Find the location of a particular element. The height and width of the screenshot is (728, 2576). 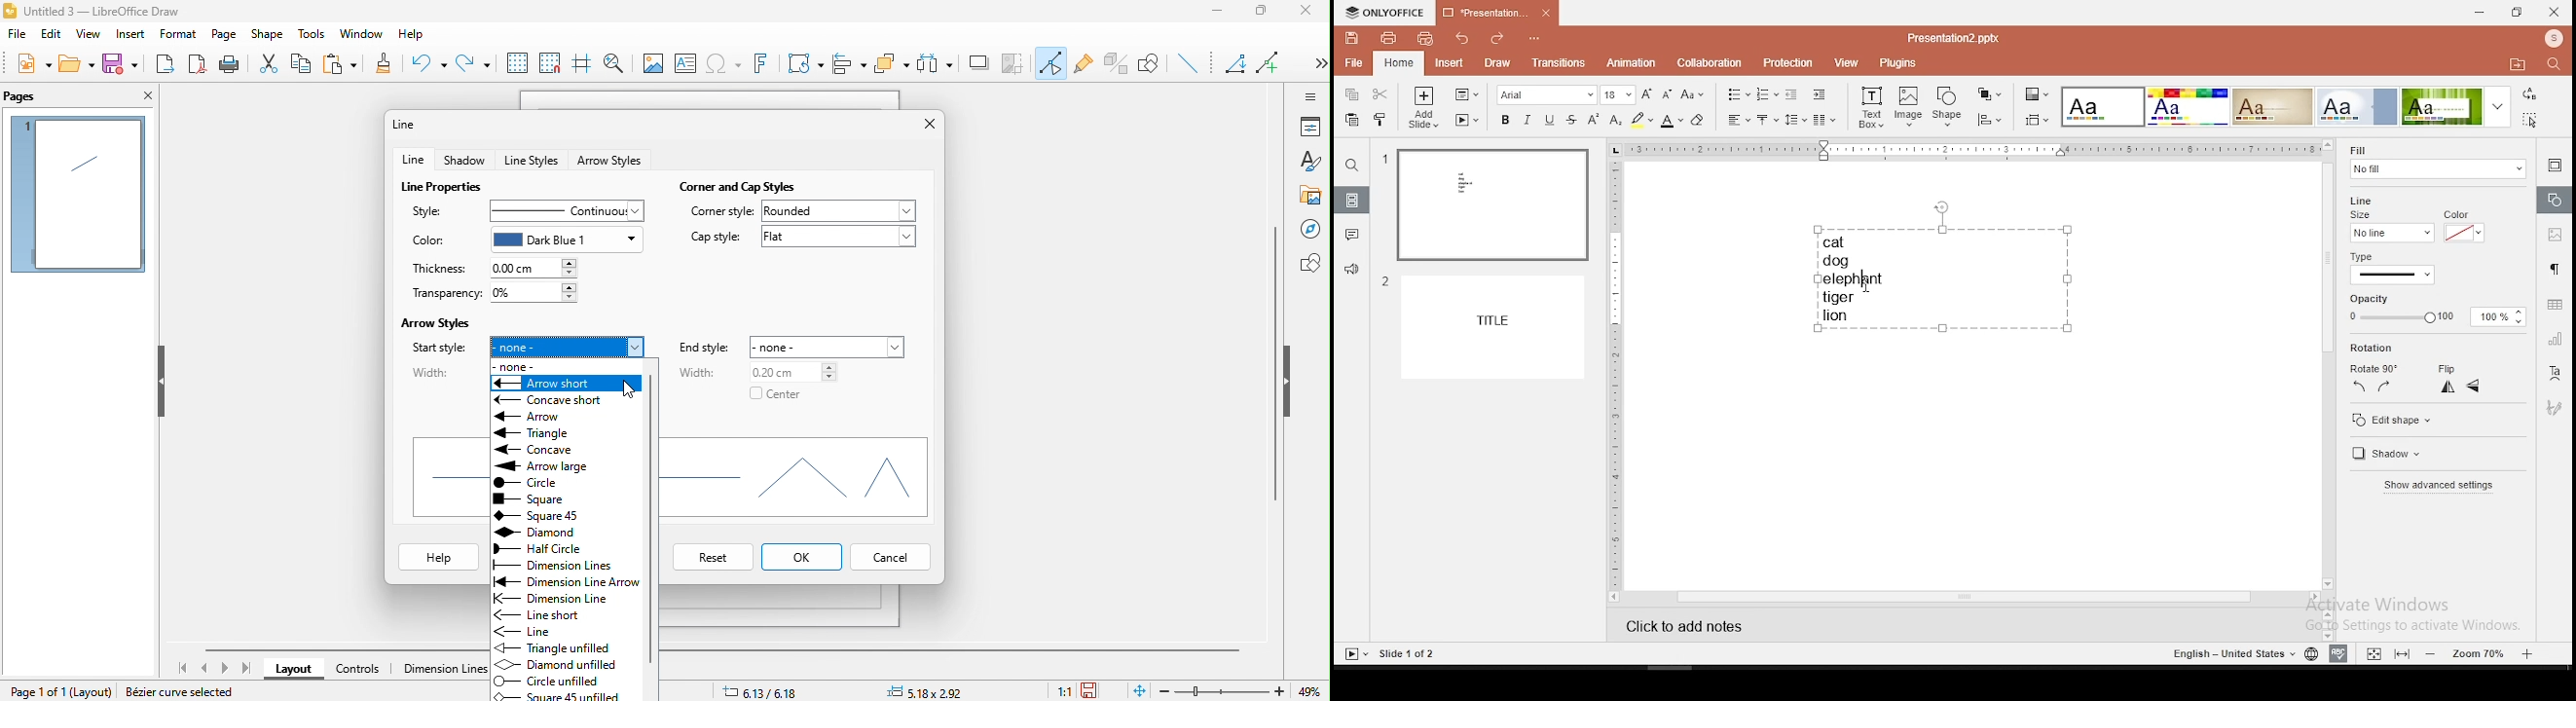

horizontal align is located at coordinates (1740, 120).